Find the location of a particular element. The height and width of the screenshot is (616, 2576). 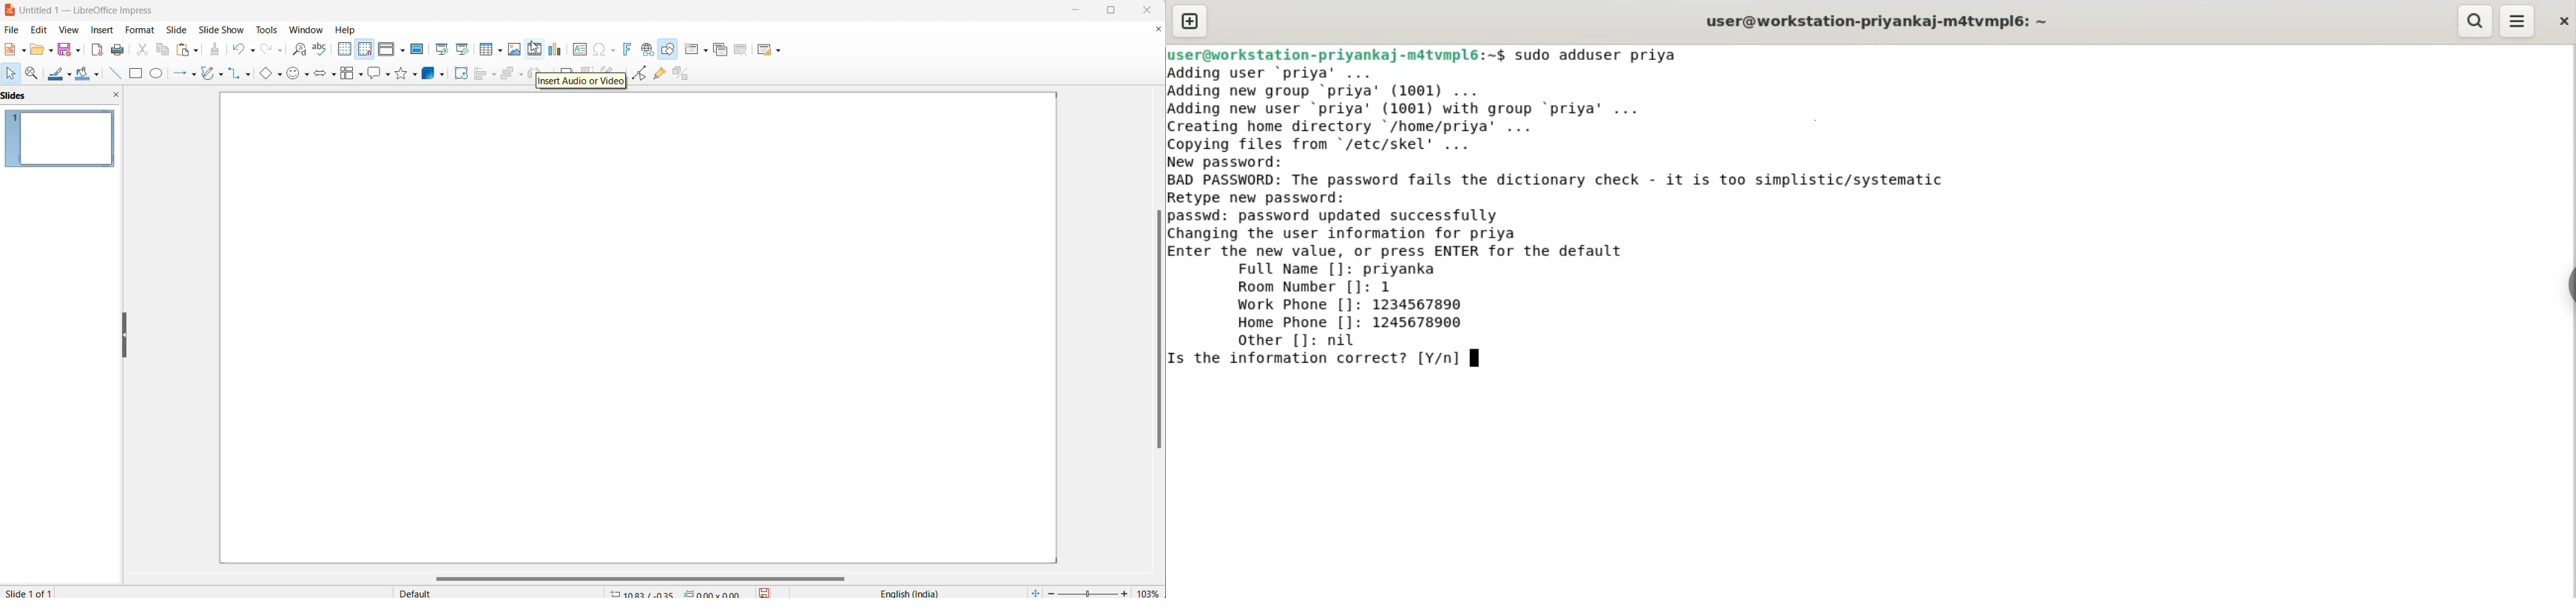

horizontal scroll bar is located at coordinates (639, 577).